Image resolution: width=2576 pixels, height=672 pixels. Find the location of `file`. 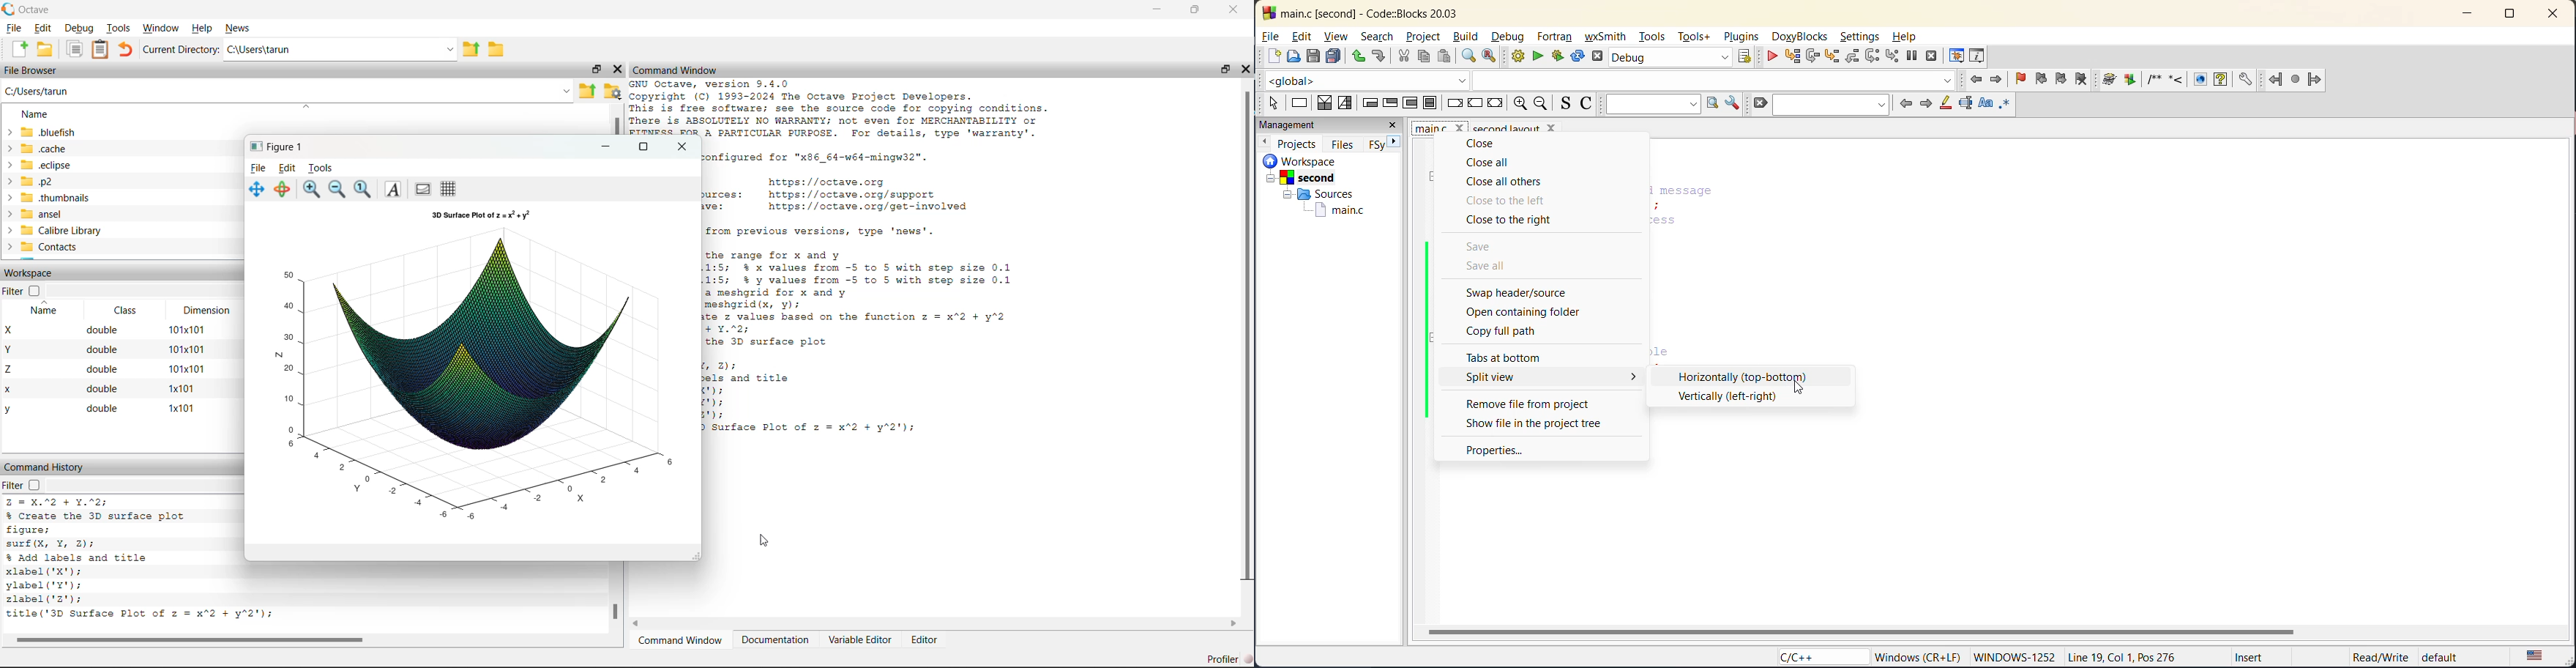

file is located at coordinates (1271, 35).